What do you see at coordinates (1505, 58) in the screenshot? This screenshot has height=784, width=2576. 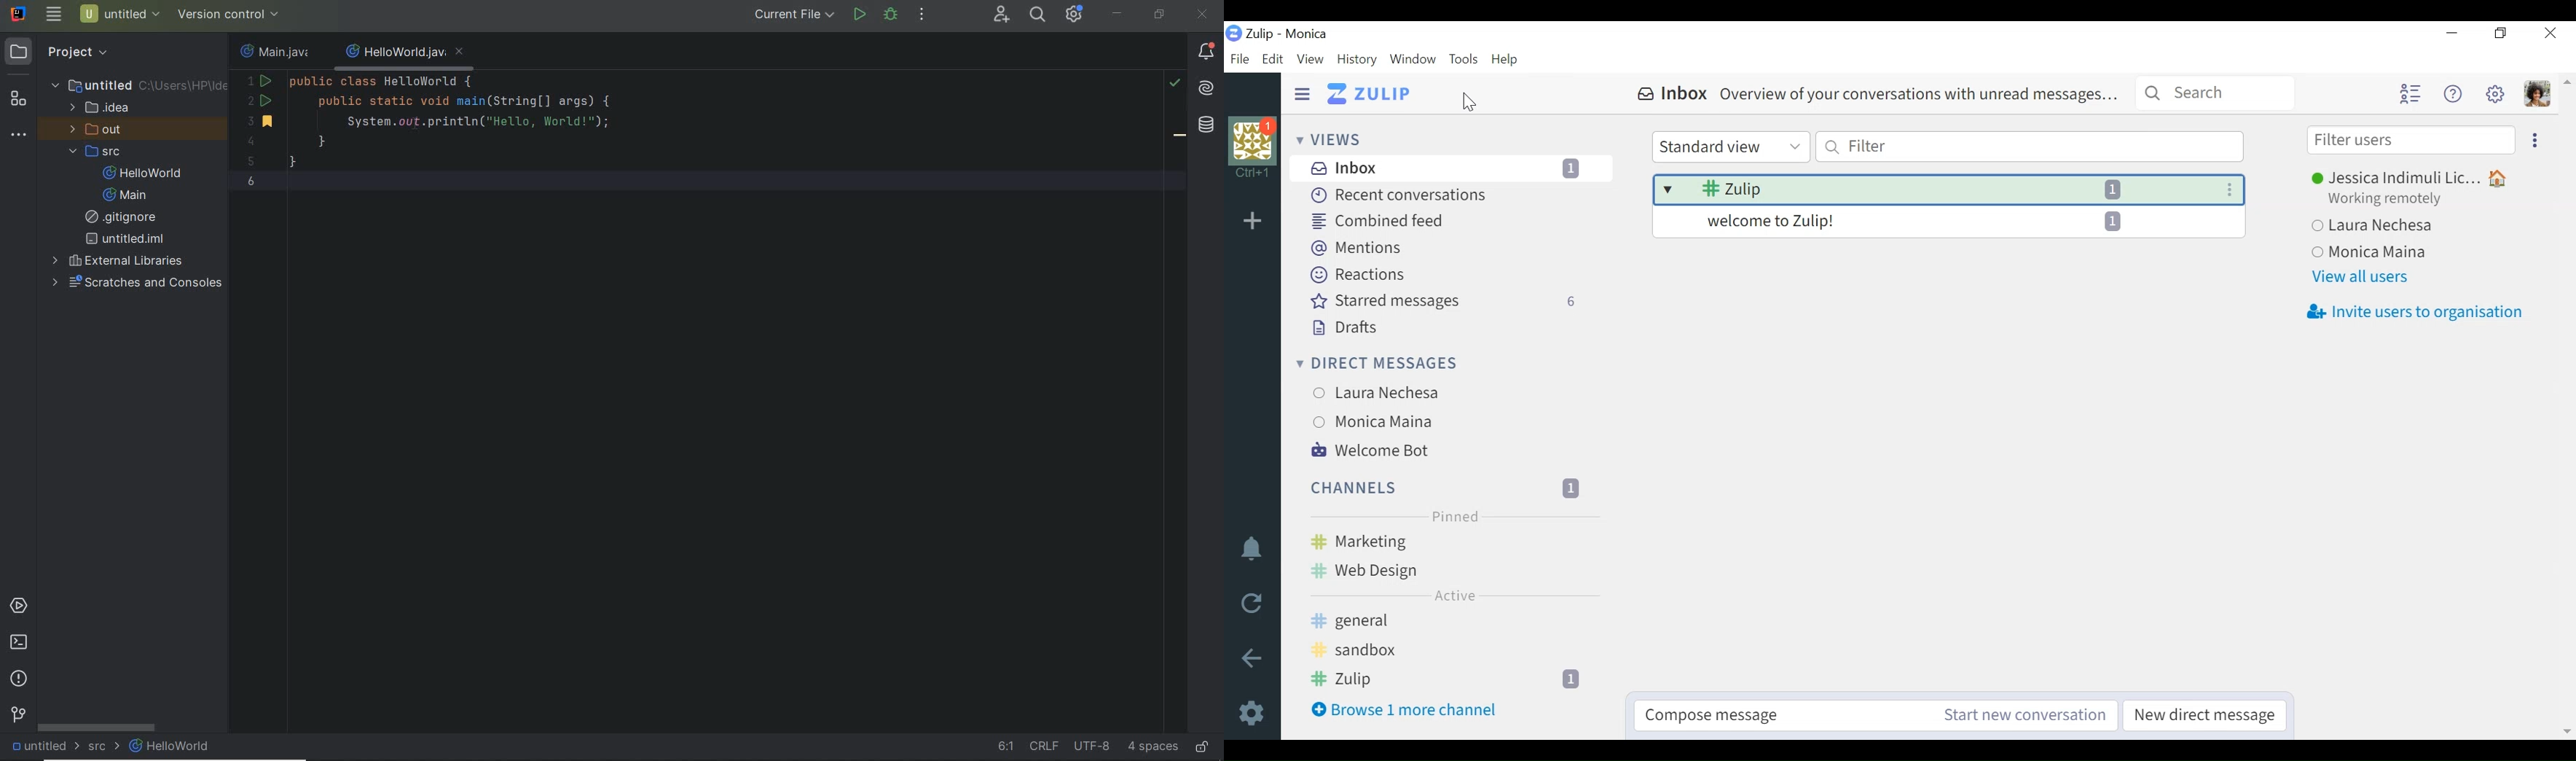 I see `Help` at bounding box center [1505, 58].